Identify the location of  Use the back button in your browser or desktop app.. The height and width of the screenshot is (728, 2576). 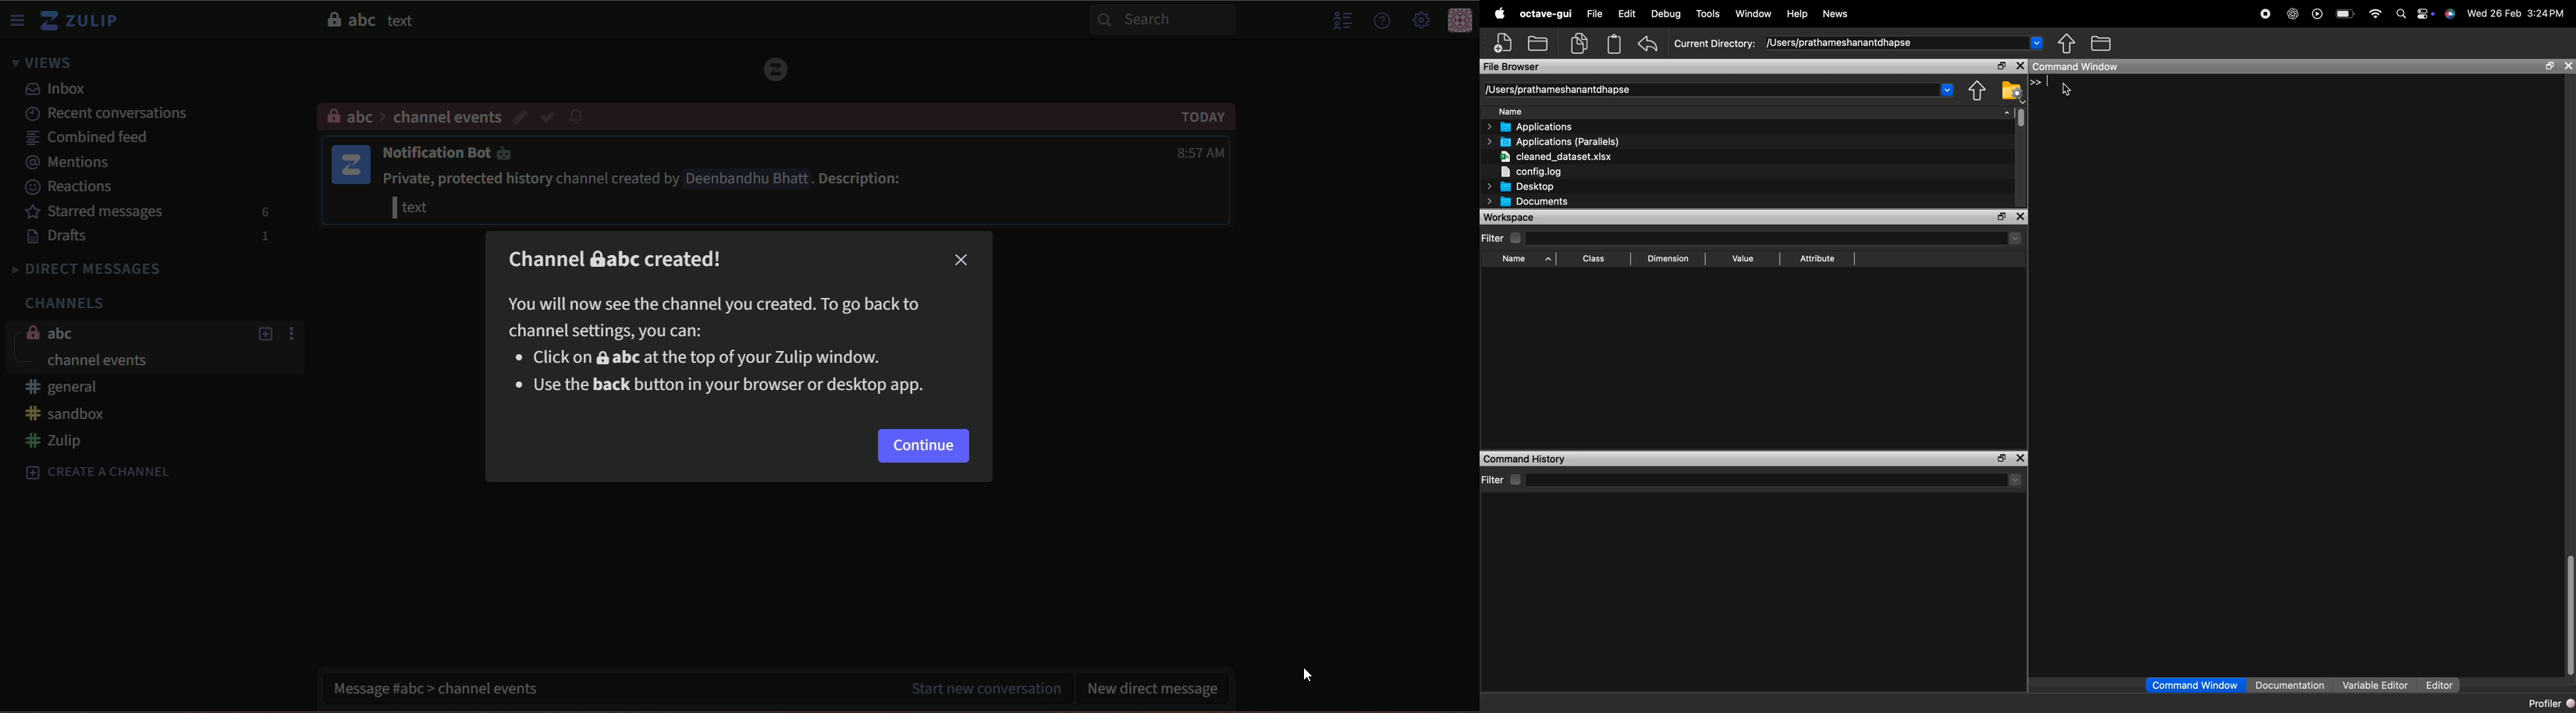
(719, 387).